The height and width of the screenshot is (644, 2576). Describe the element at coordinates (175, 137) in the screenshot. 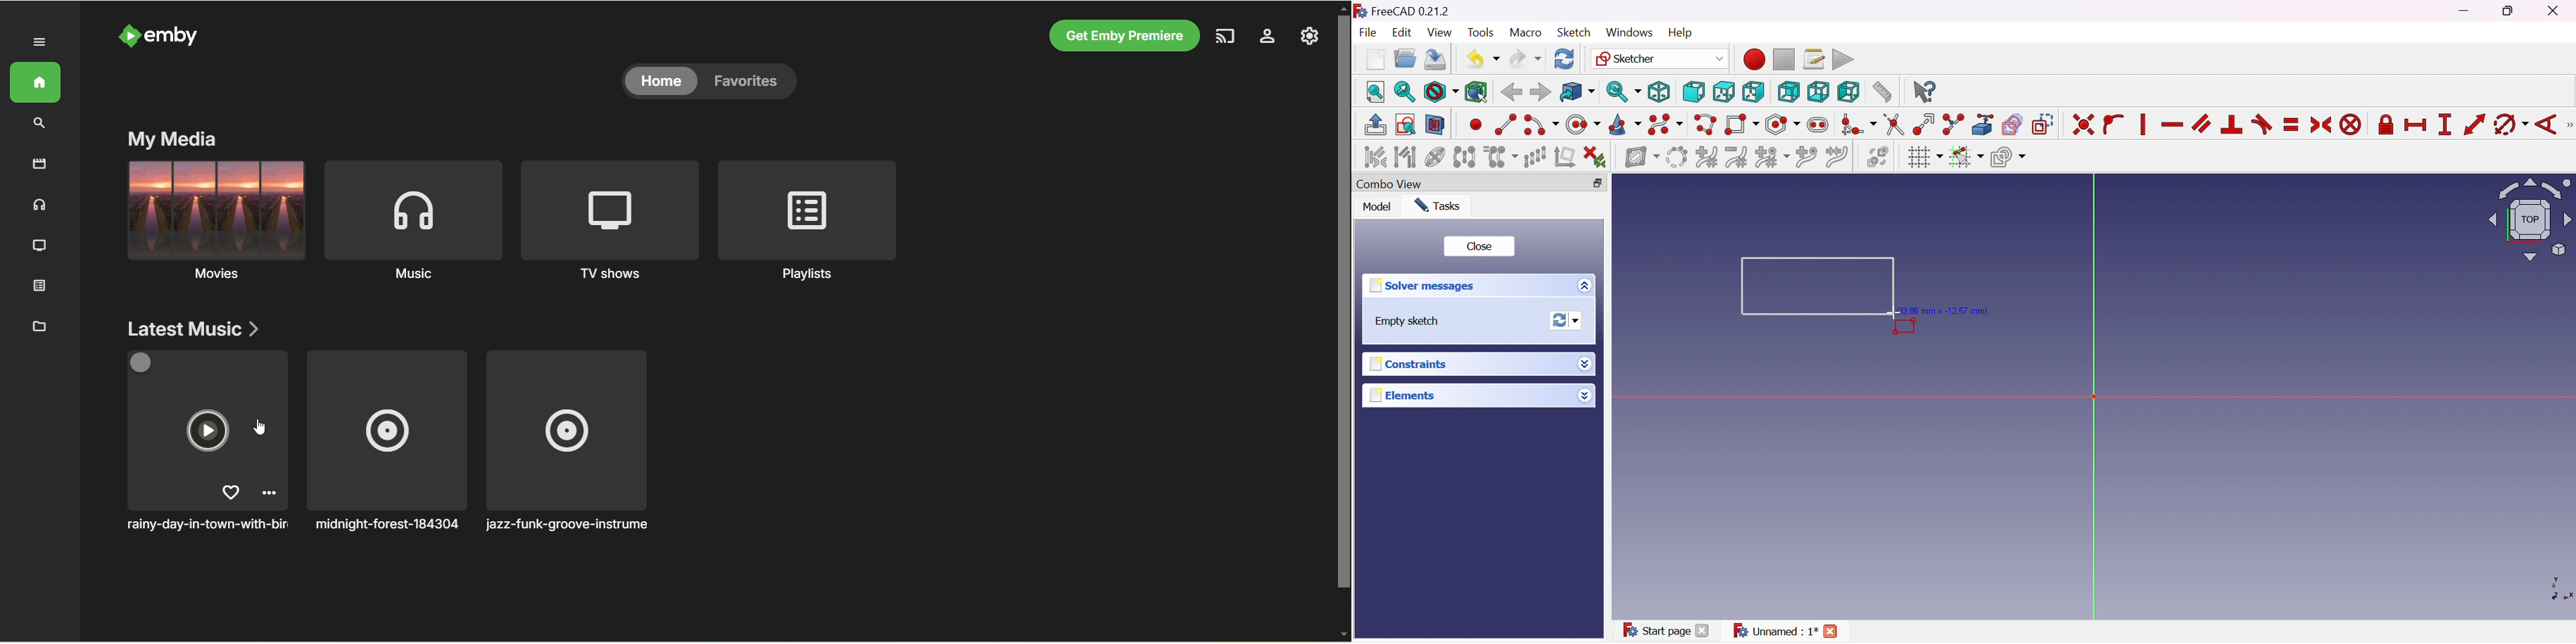

I see `my media` at that location.